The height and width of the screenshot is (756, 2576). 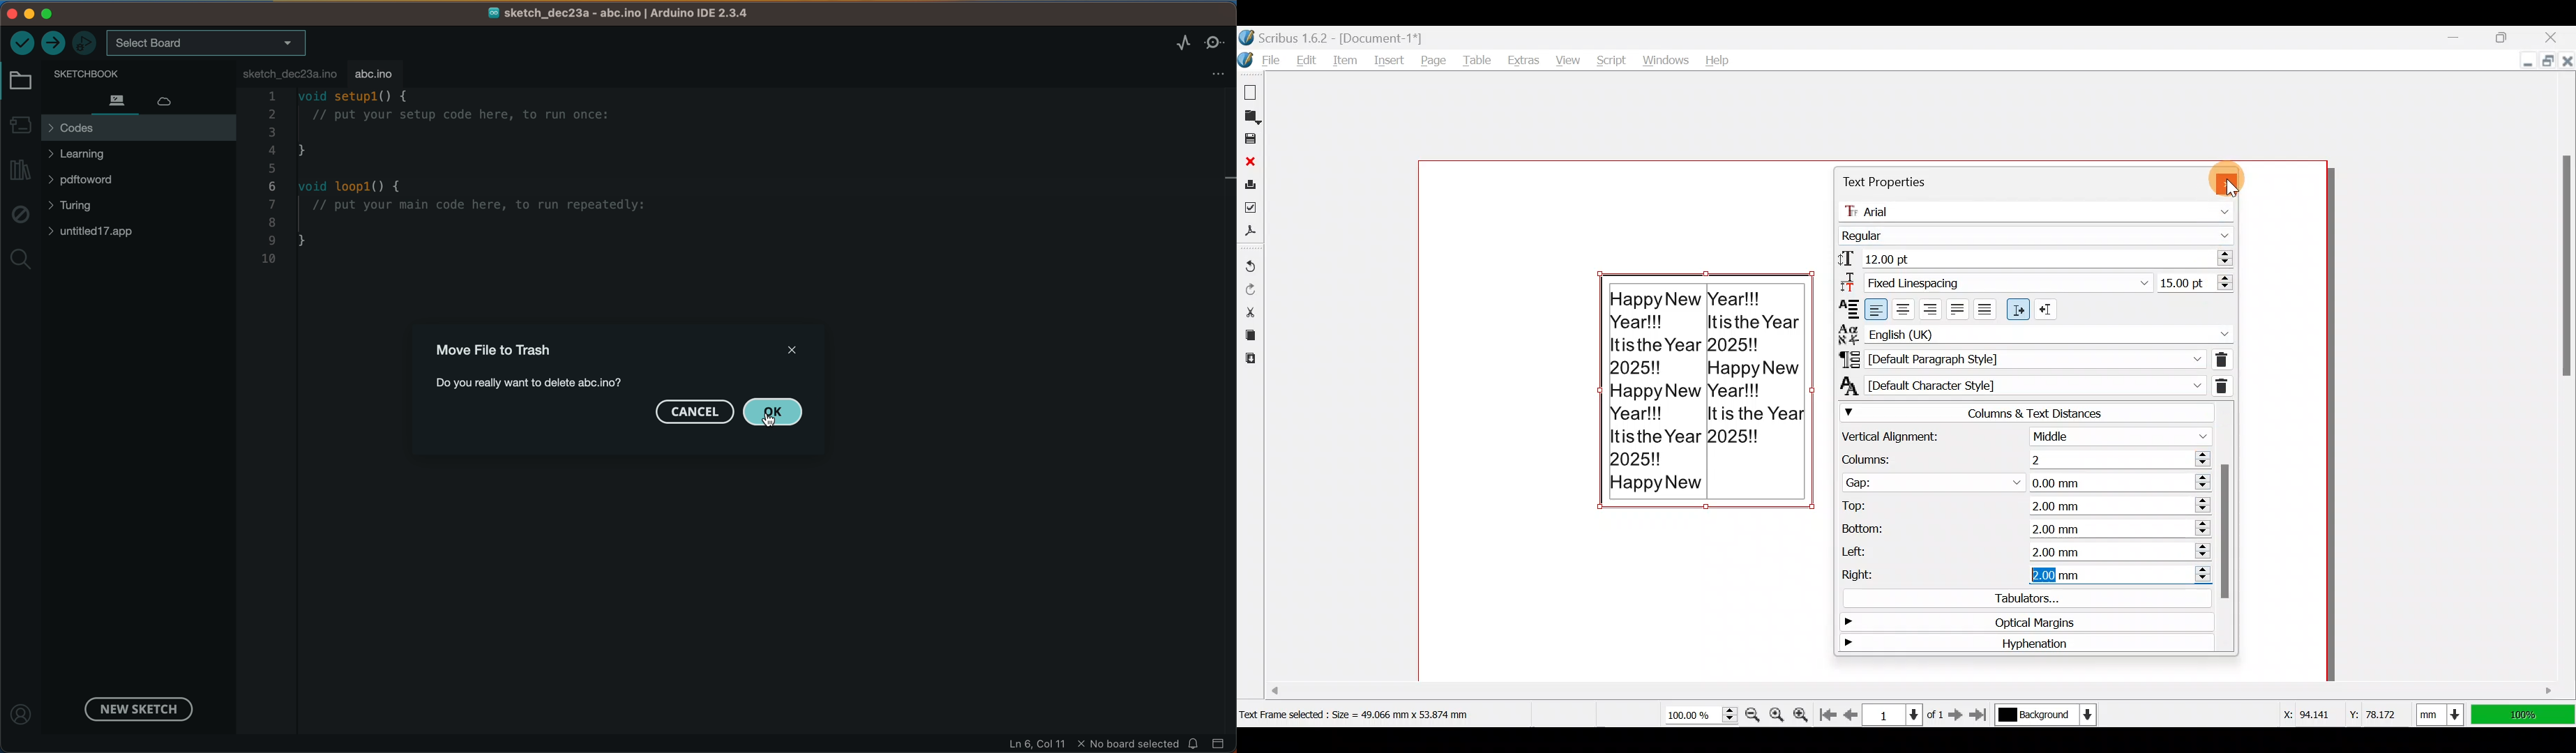 What do you see at coordinates (1349, 60) in the screenshot?
I see `Item` at bounding box center [1349, 60].